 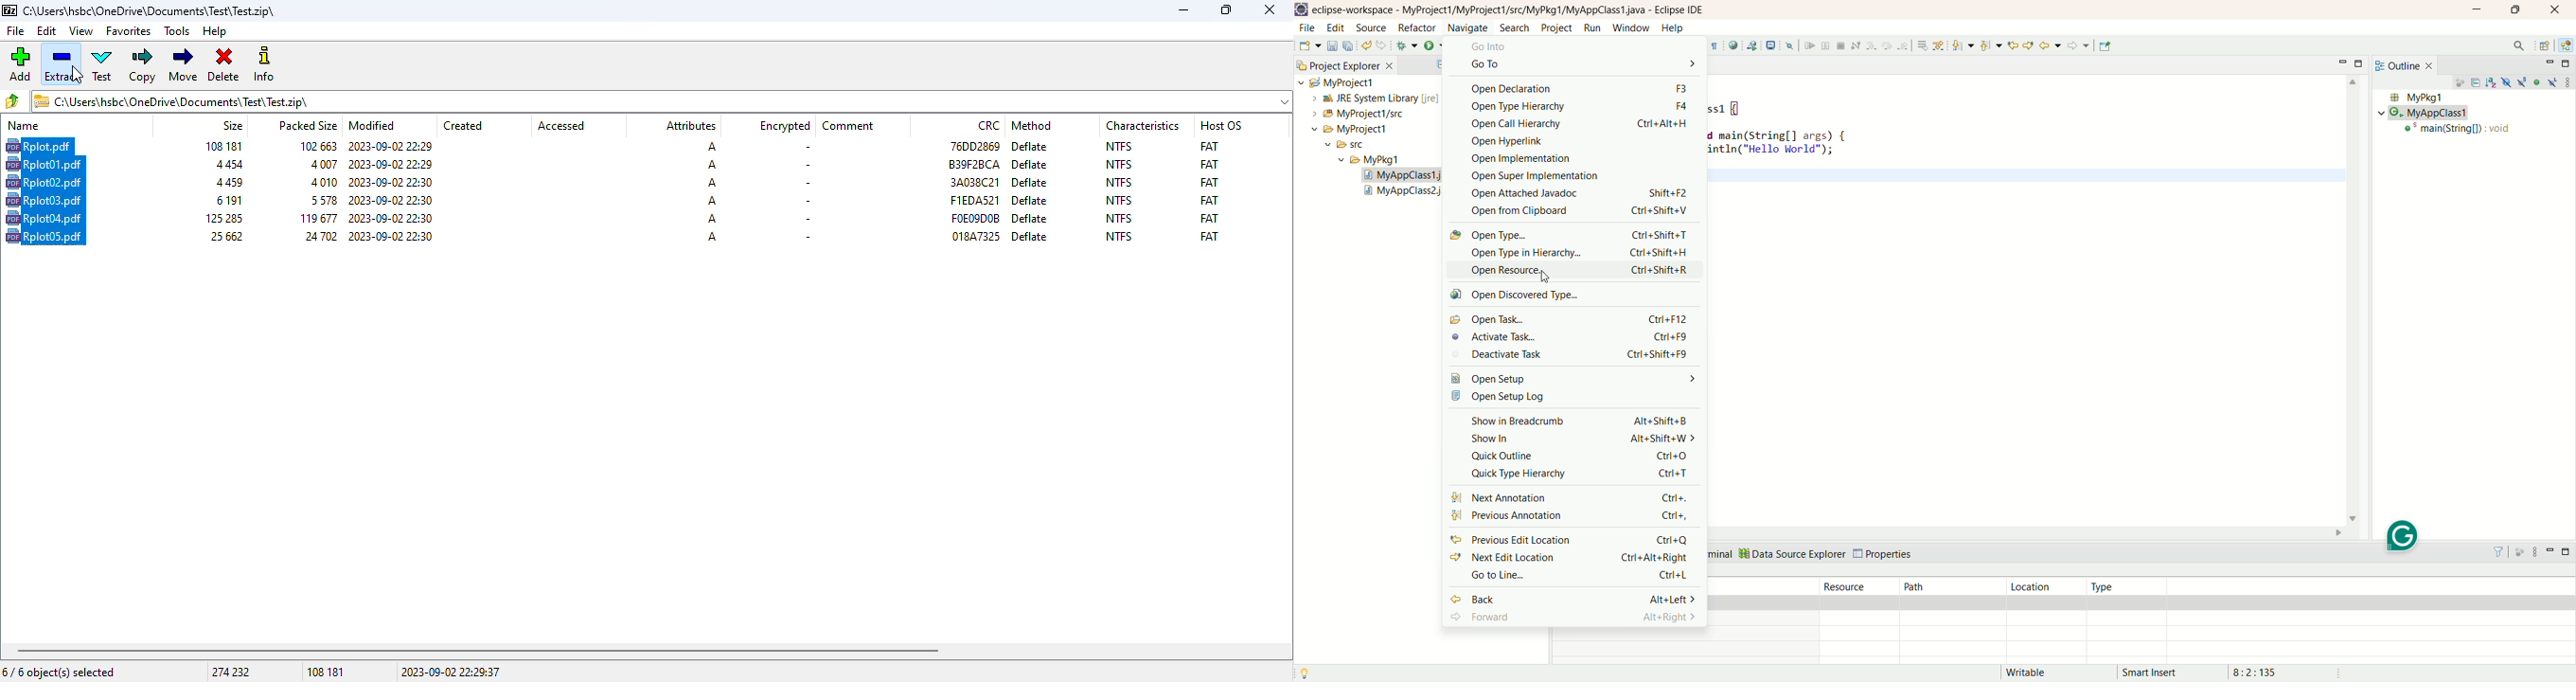 I want to click on go to, so click(x=1583, y=64).